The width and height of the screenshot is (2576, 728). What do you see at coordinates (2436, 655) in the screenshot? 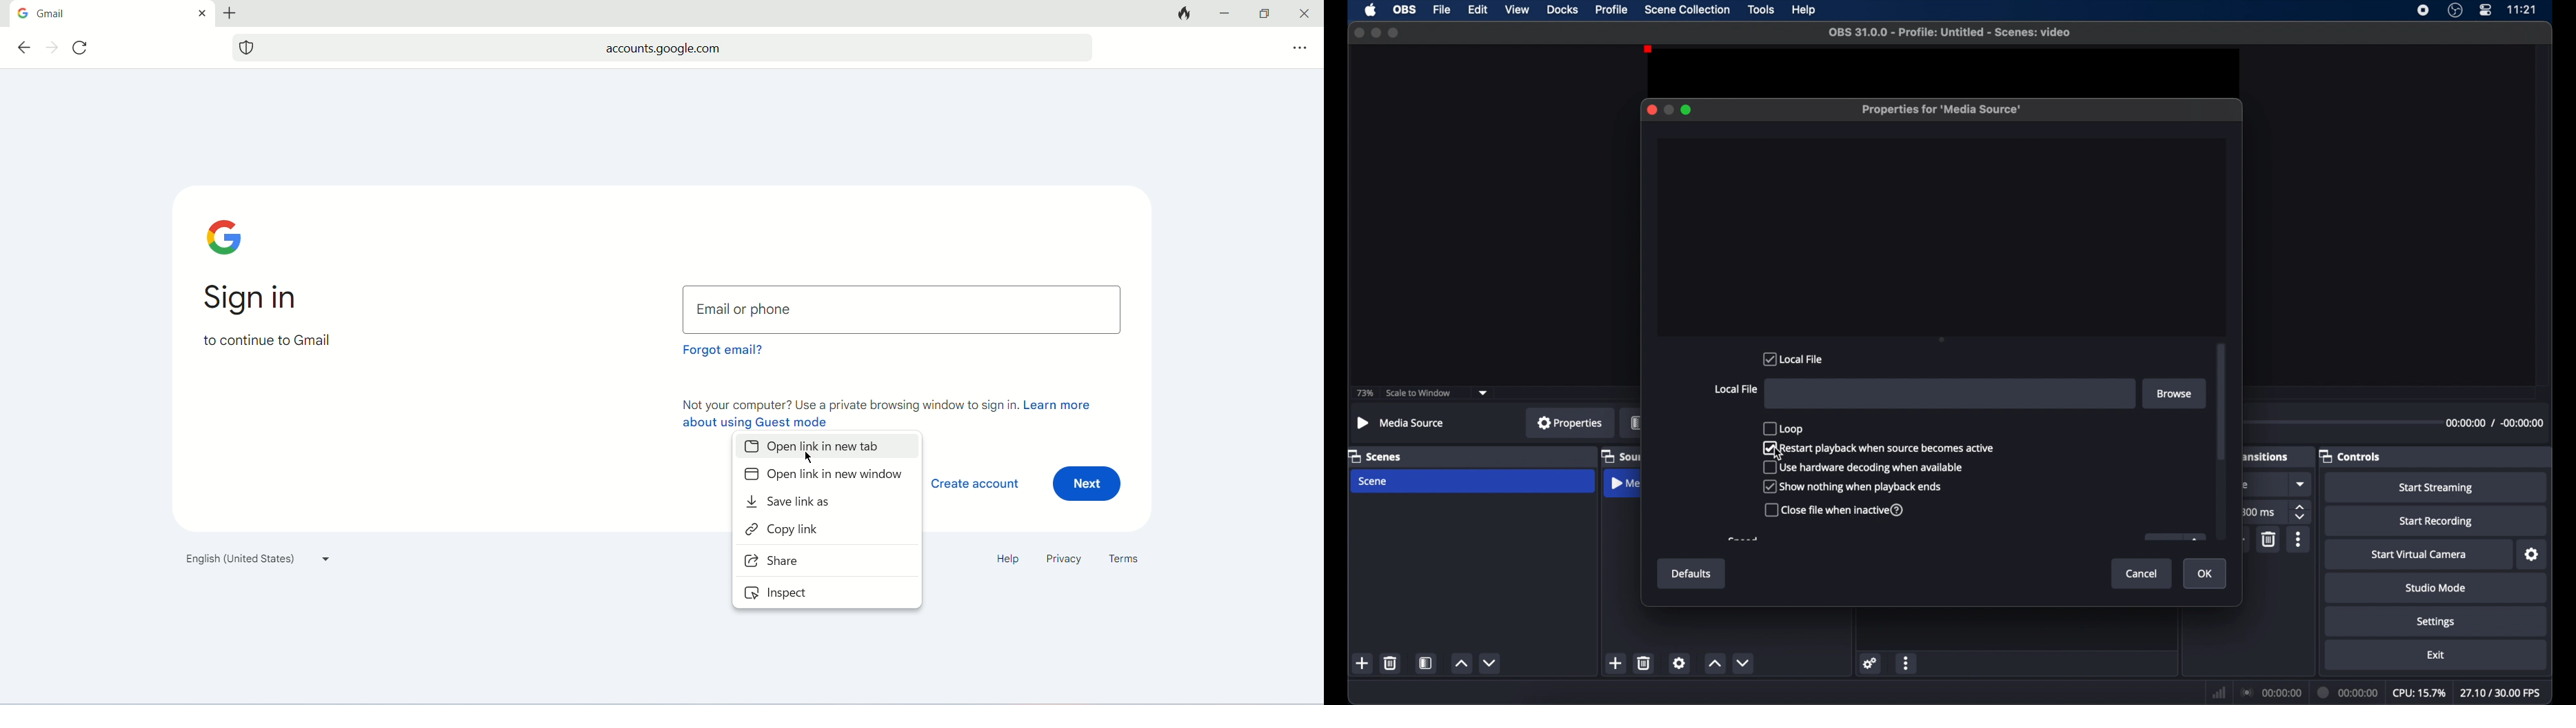
I see `exit` at bounding box center [2436, 655].